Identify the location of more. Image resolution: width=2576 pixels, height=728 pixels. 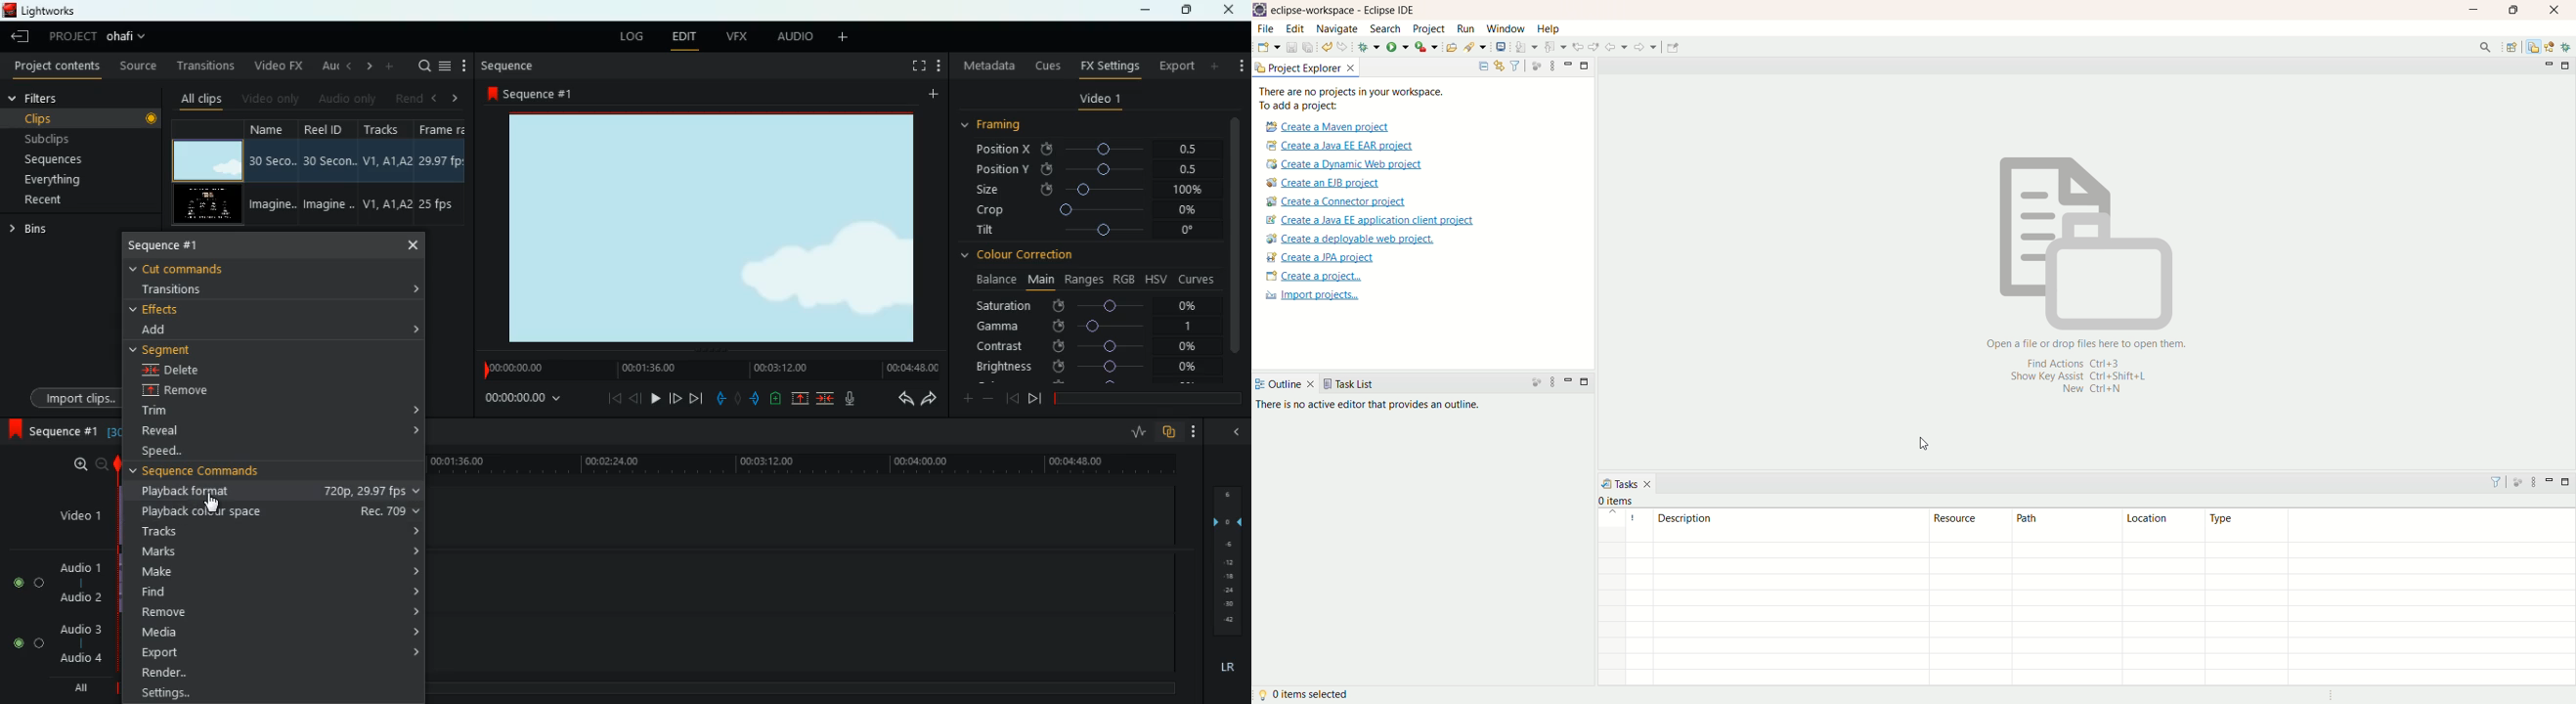
(466, 66).